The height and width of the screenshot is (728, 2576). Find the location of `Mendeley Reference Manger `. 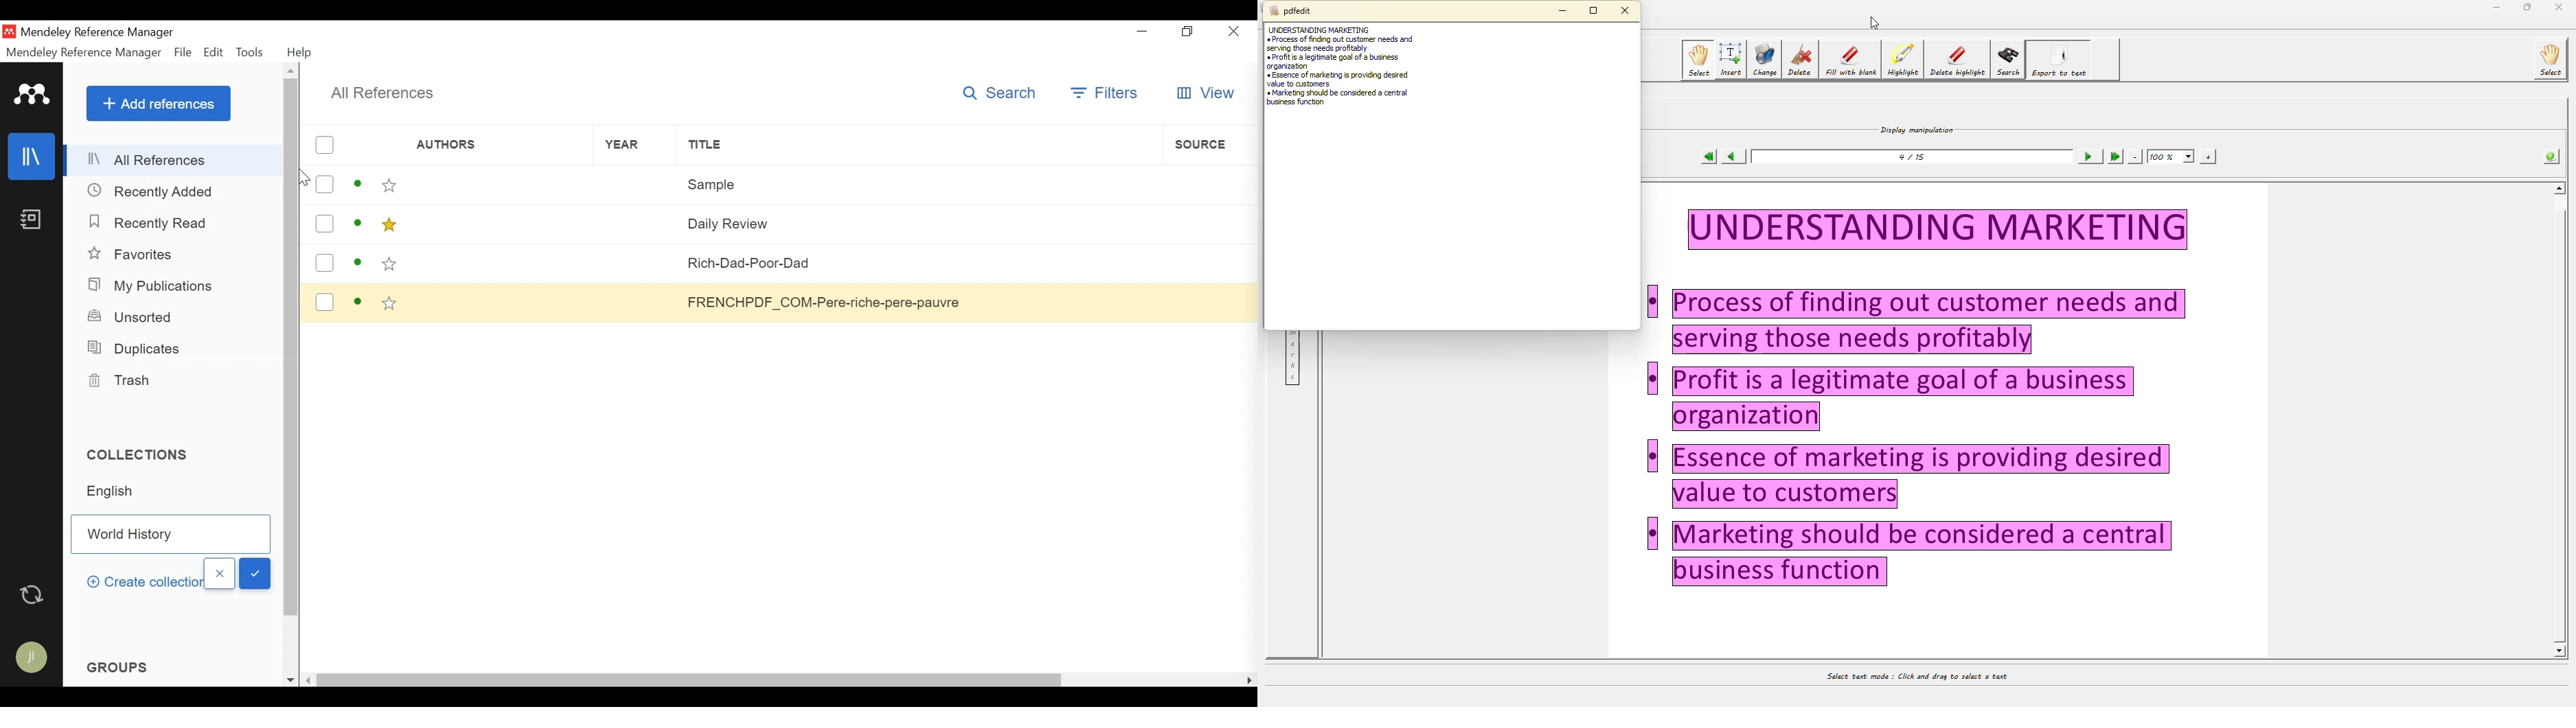

Mendeley Reference Manger  is located at coordinates (84, 52).